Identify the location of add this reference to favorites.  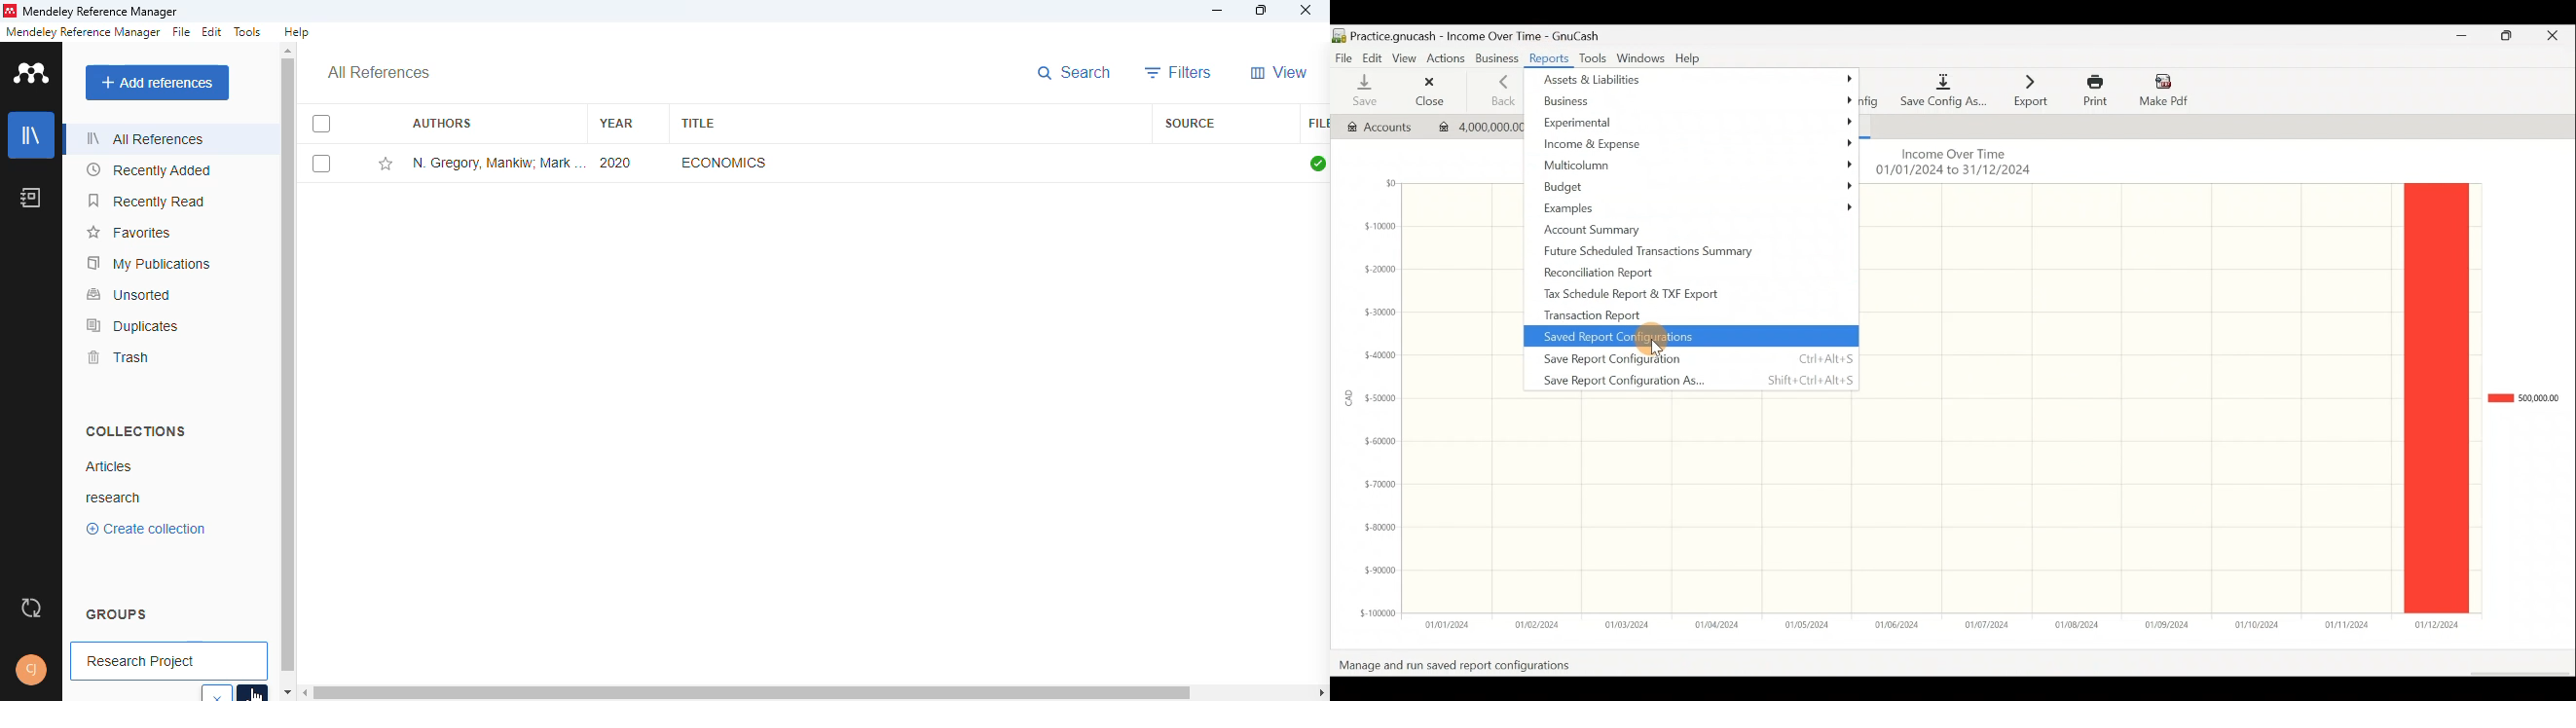
(386, 165).